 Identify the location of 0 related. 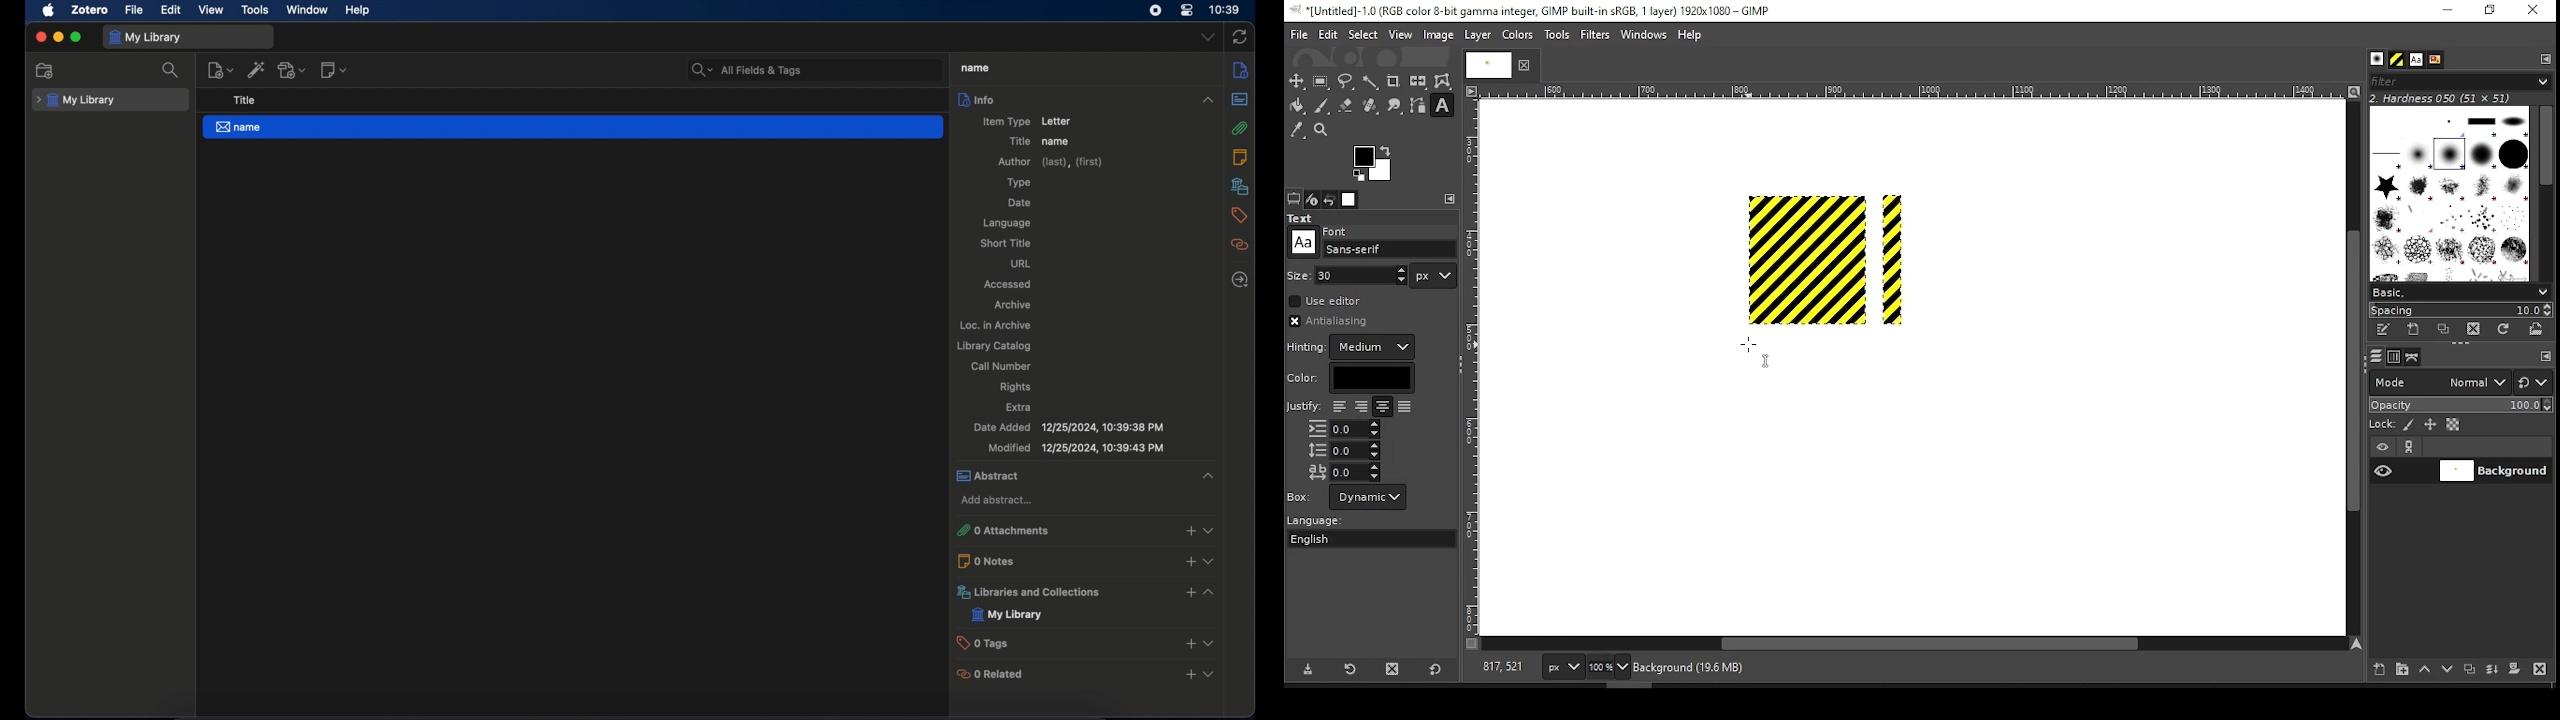
(991, 675).